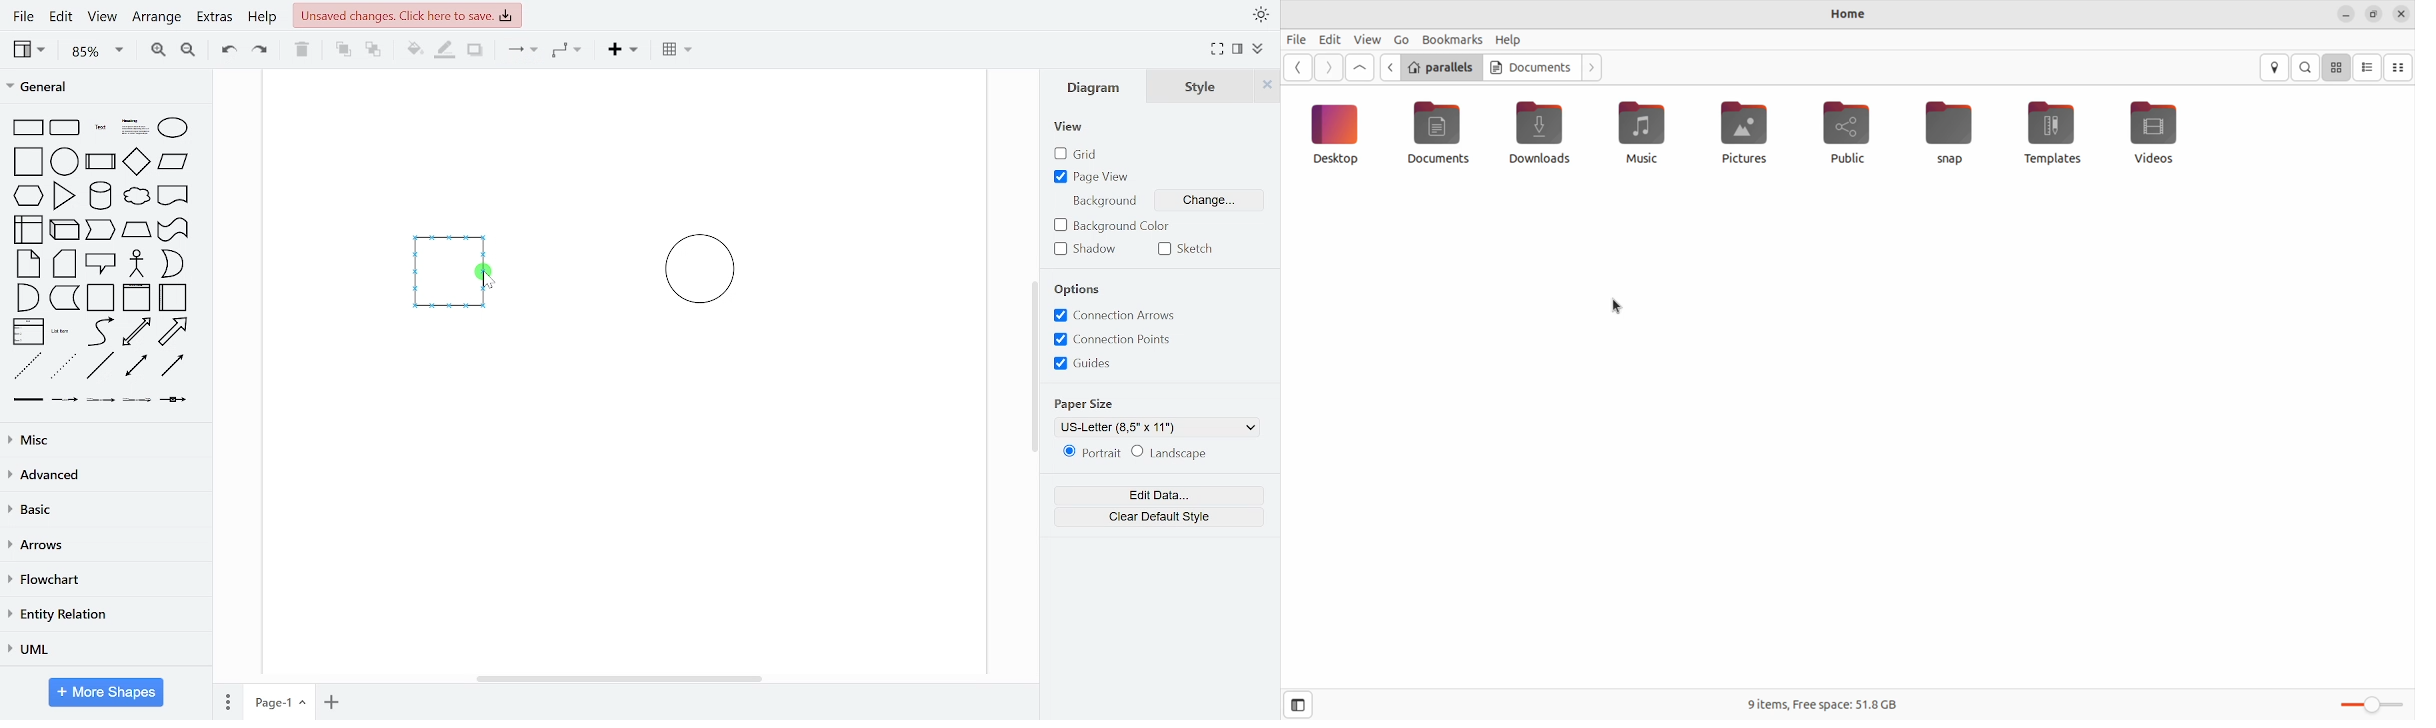  Describe the element at coordinates (138, 265) in the screenshot. I see `actor` at that location.